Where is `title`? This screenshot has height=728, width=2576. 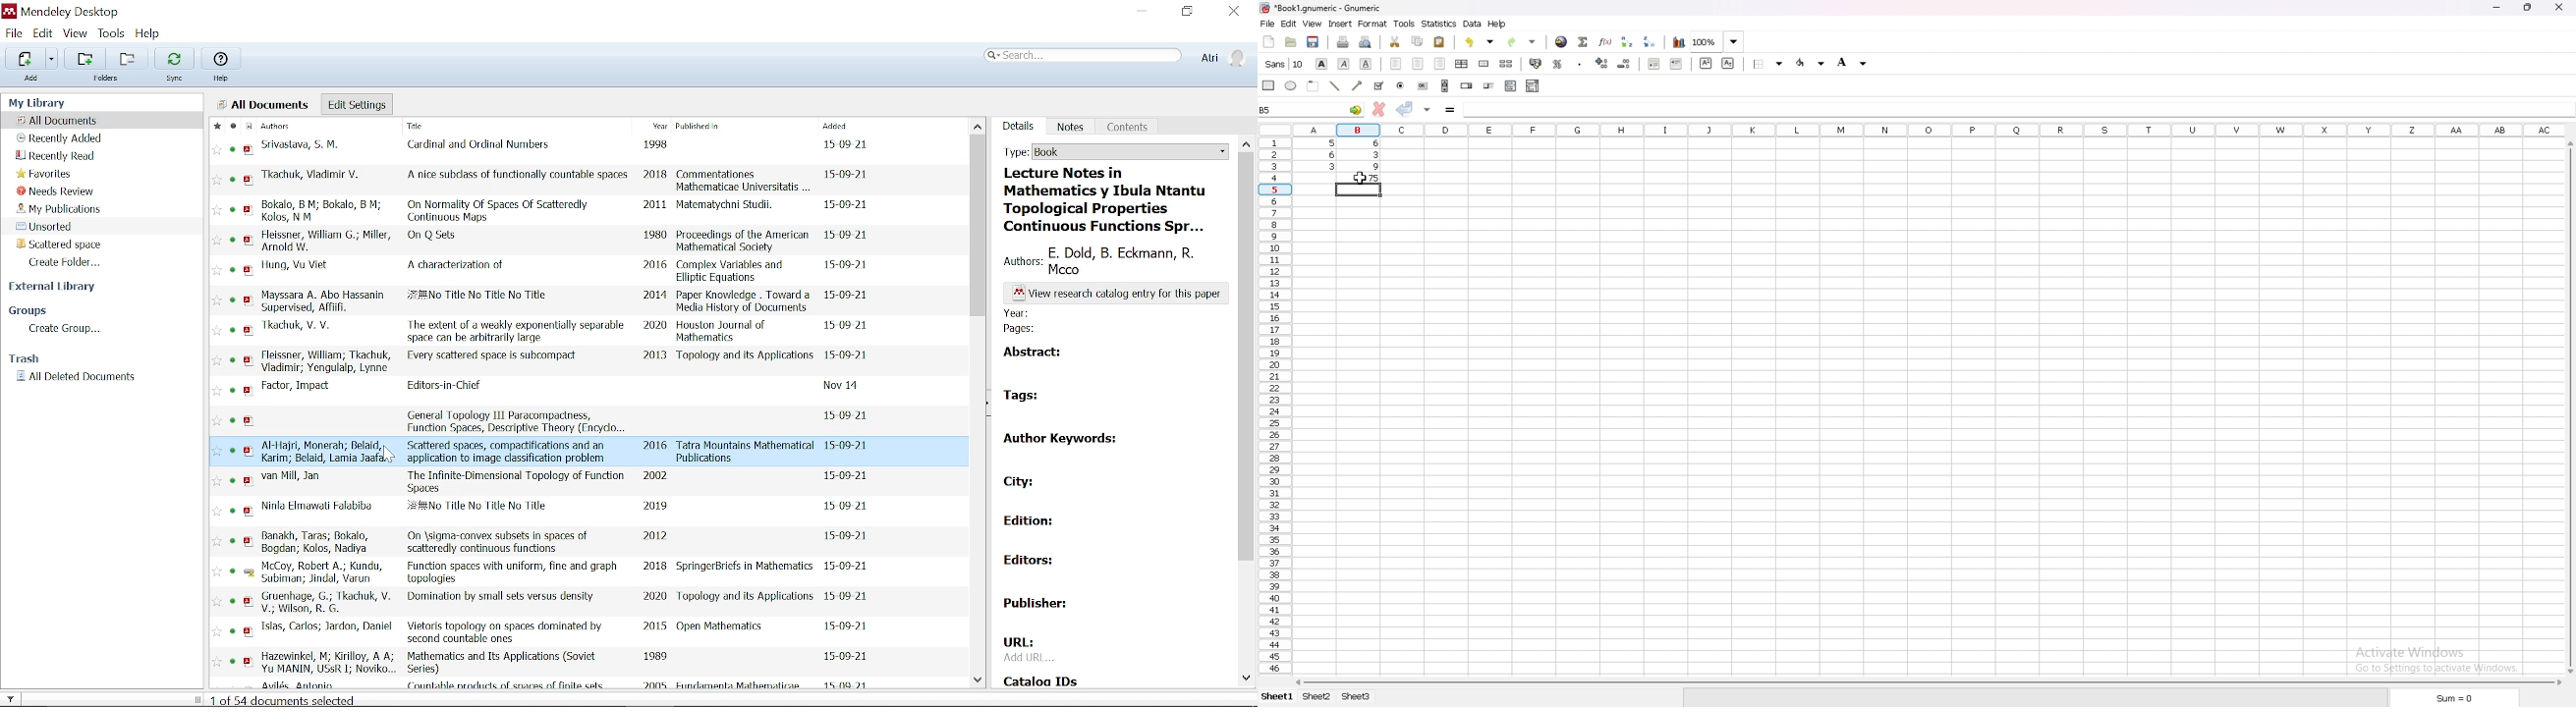 title is located at coordinates (483, 146).